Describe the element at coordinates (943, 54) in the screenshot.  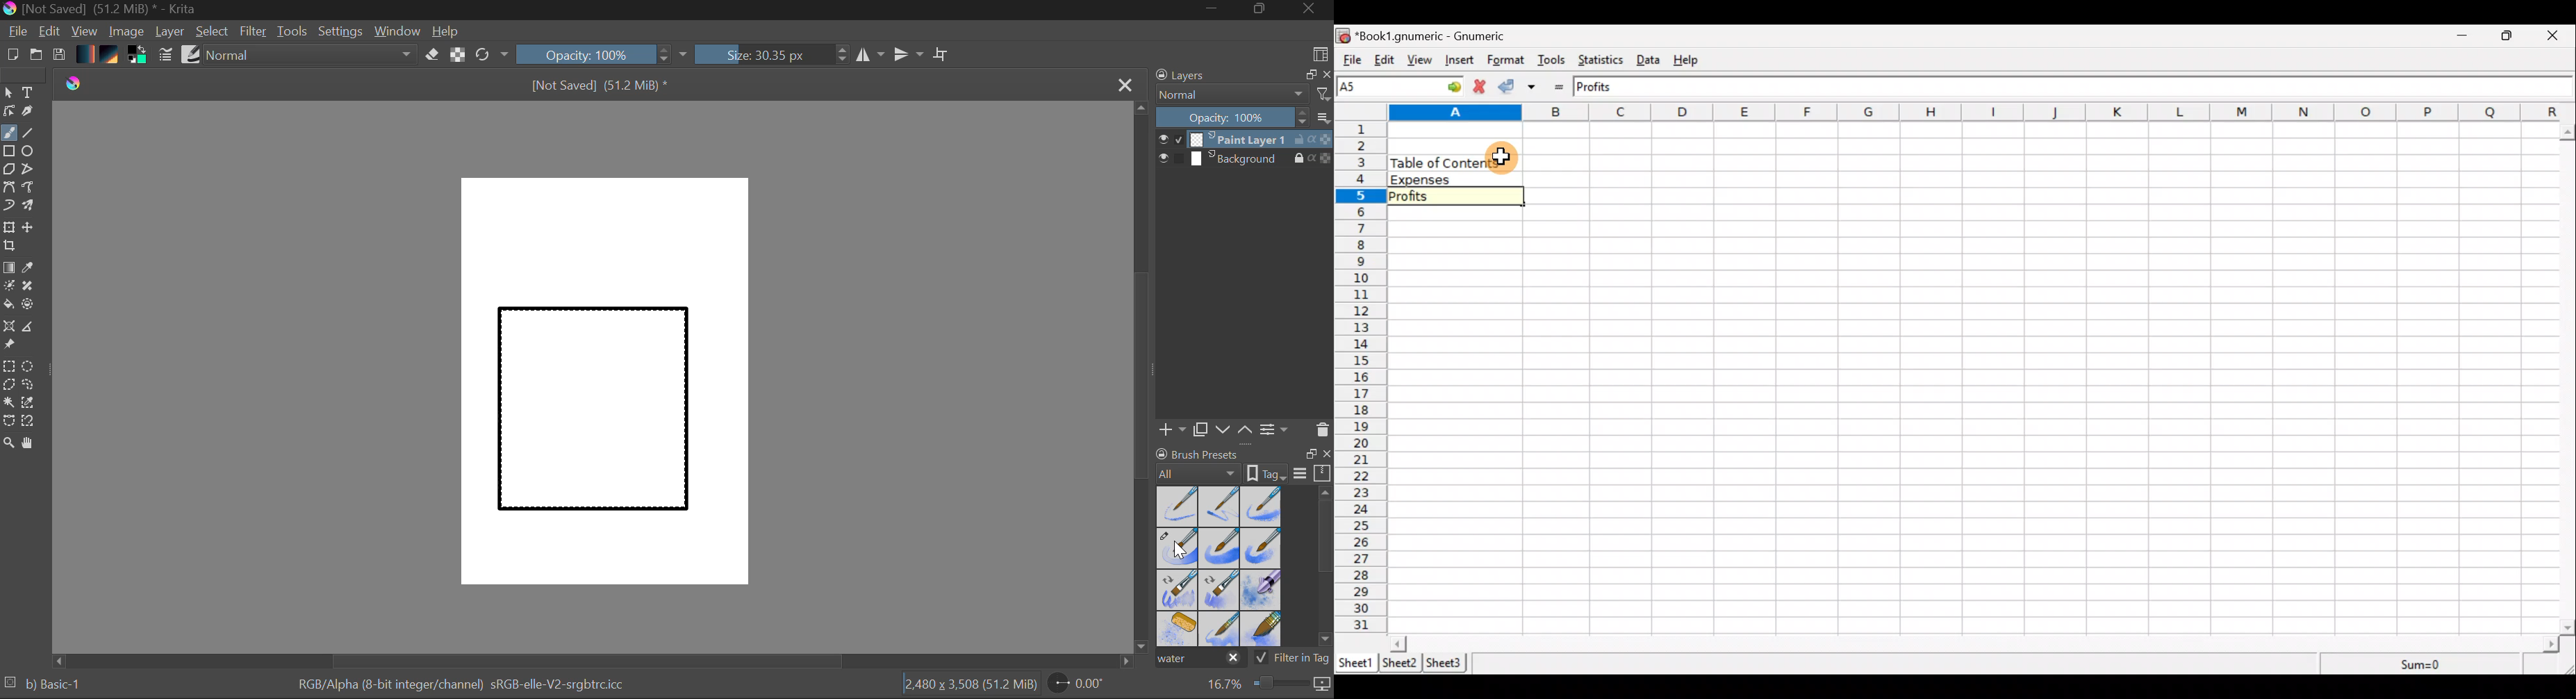
I see `Crop` at that location.